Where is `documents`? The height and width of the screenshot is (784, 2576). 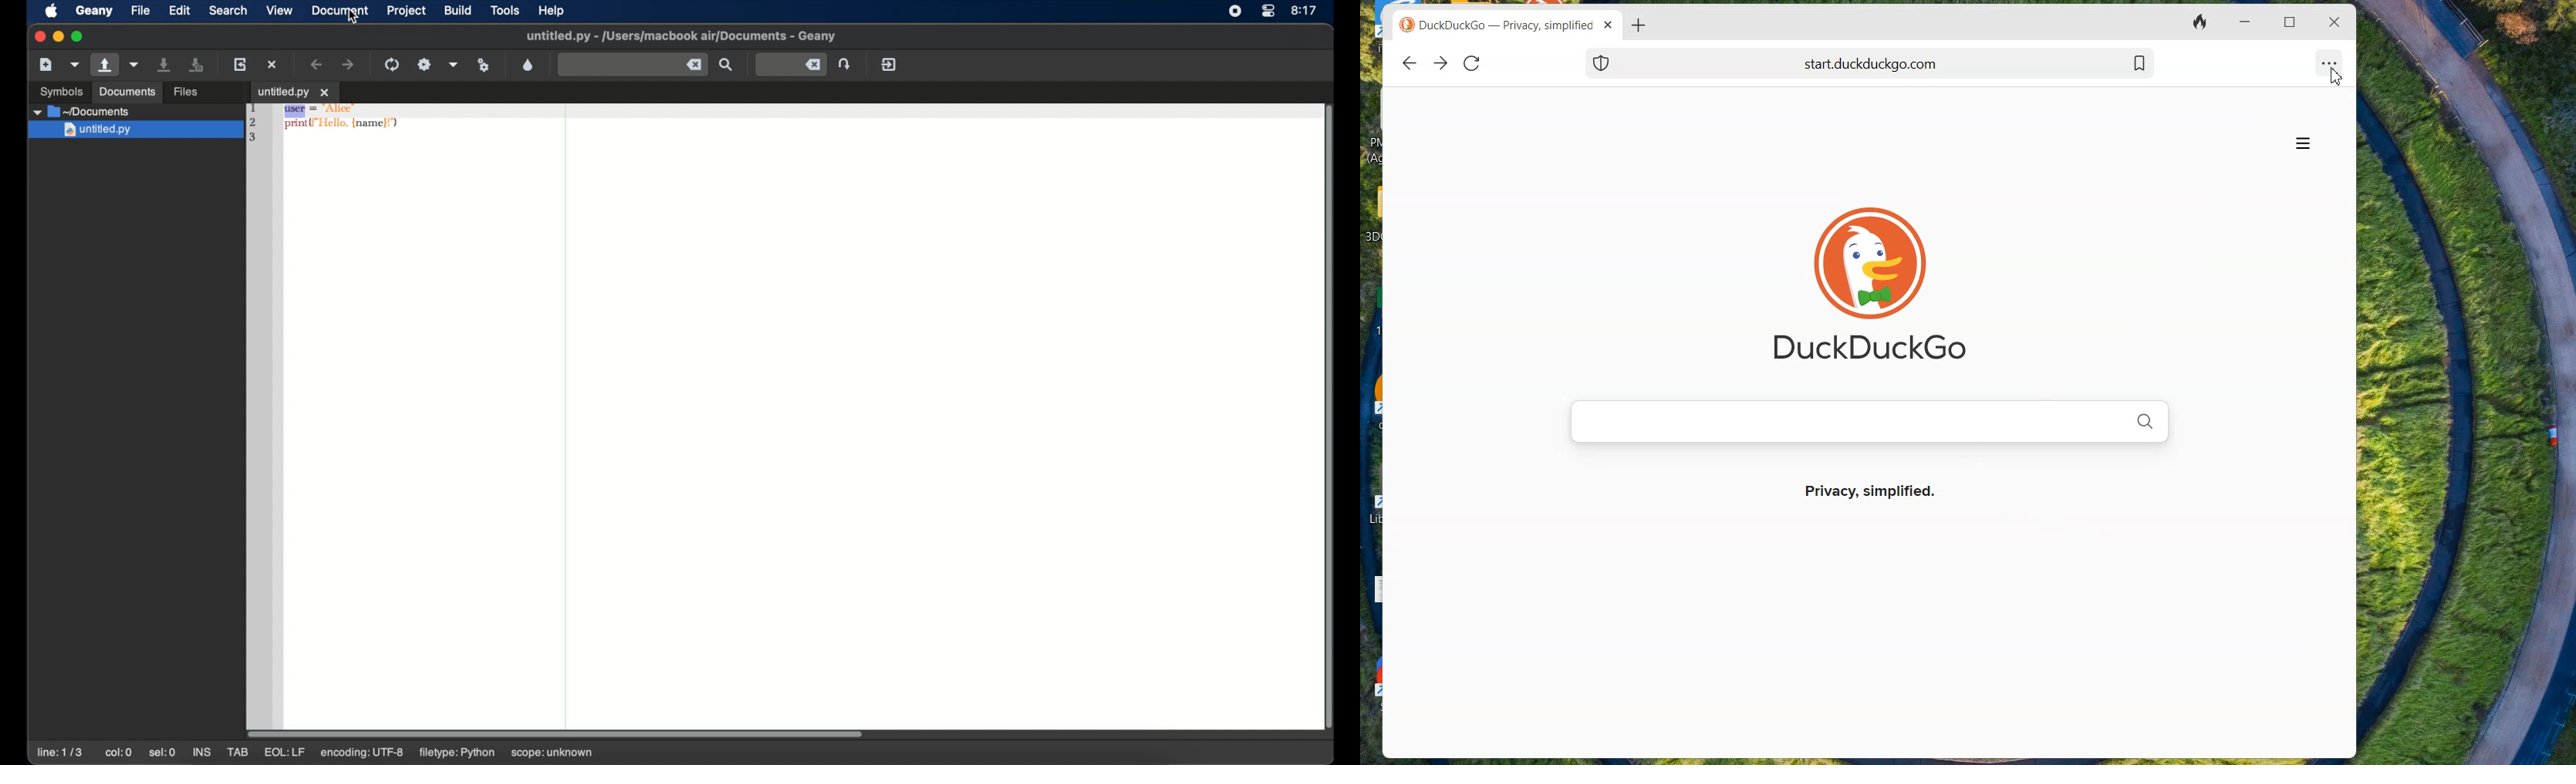
documents is located at coordinates (128, 92).